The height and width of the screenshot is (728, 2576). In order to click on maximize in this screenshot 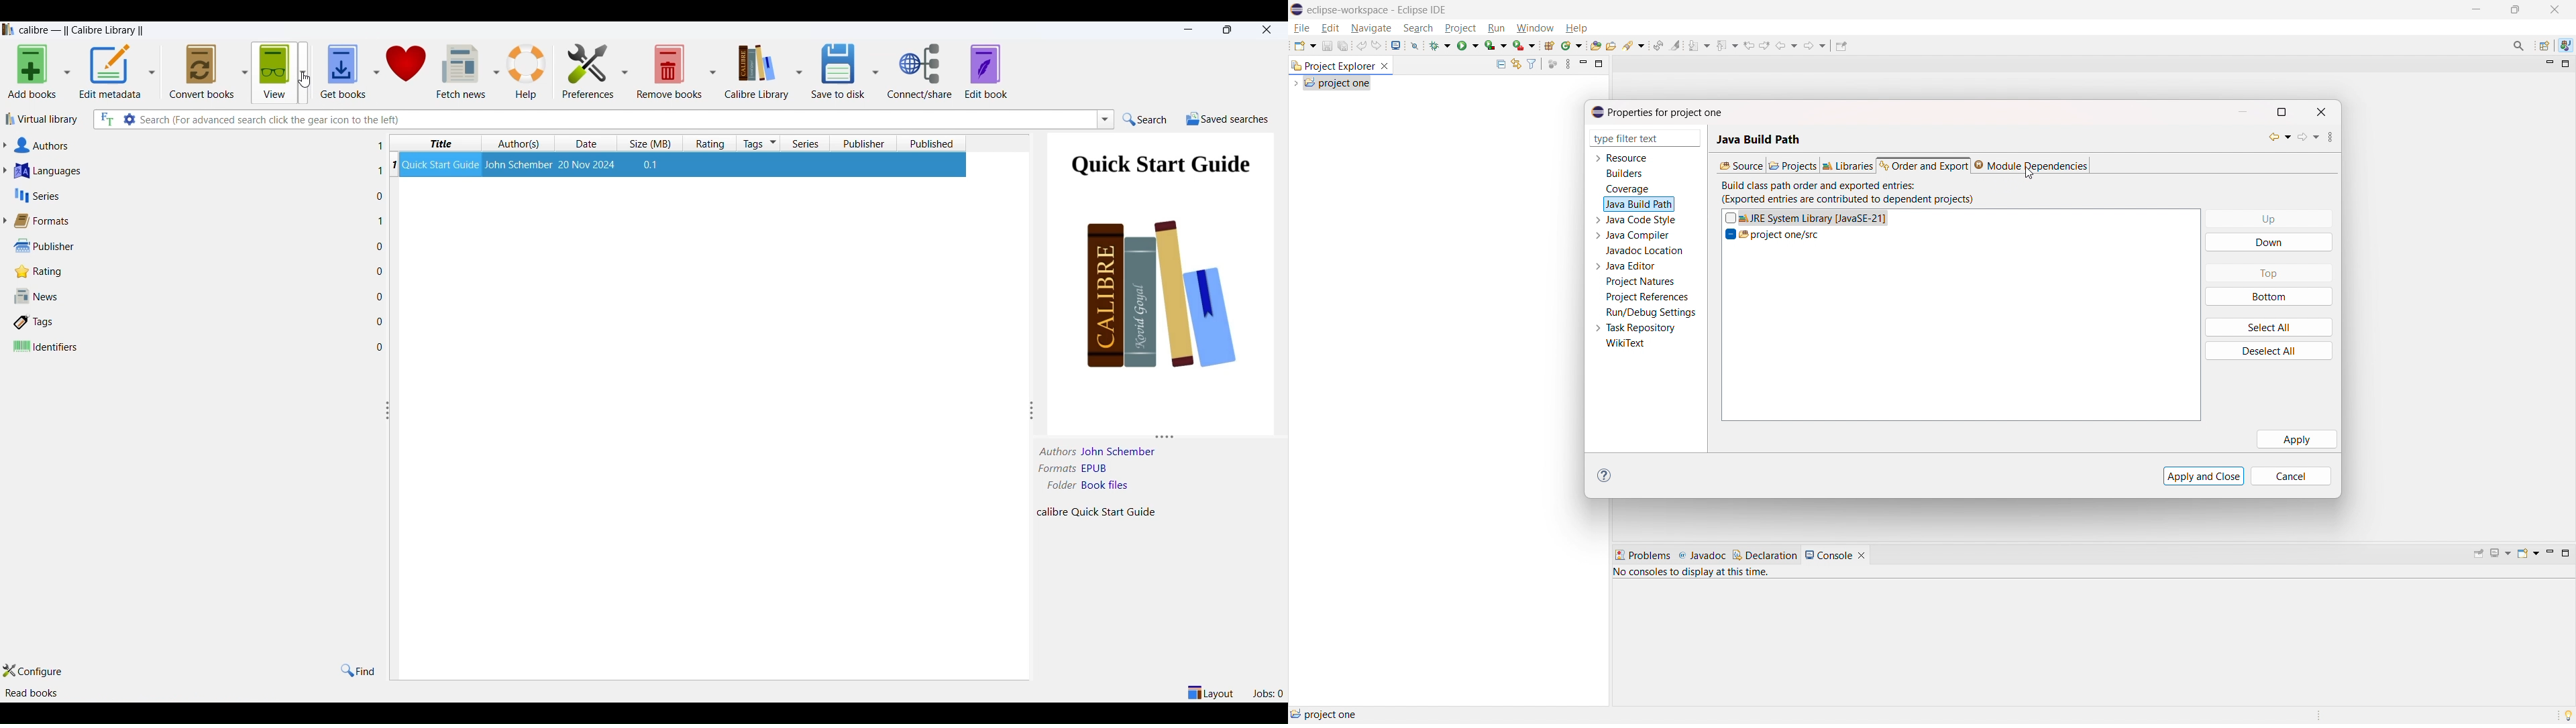, I will do `click(2566, 64)`.